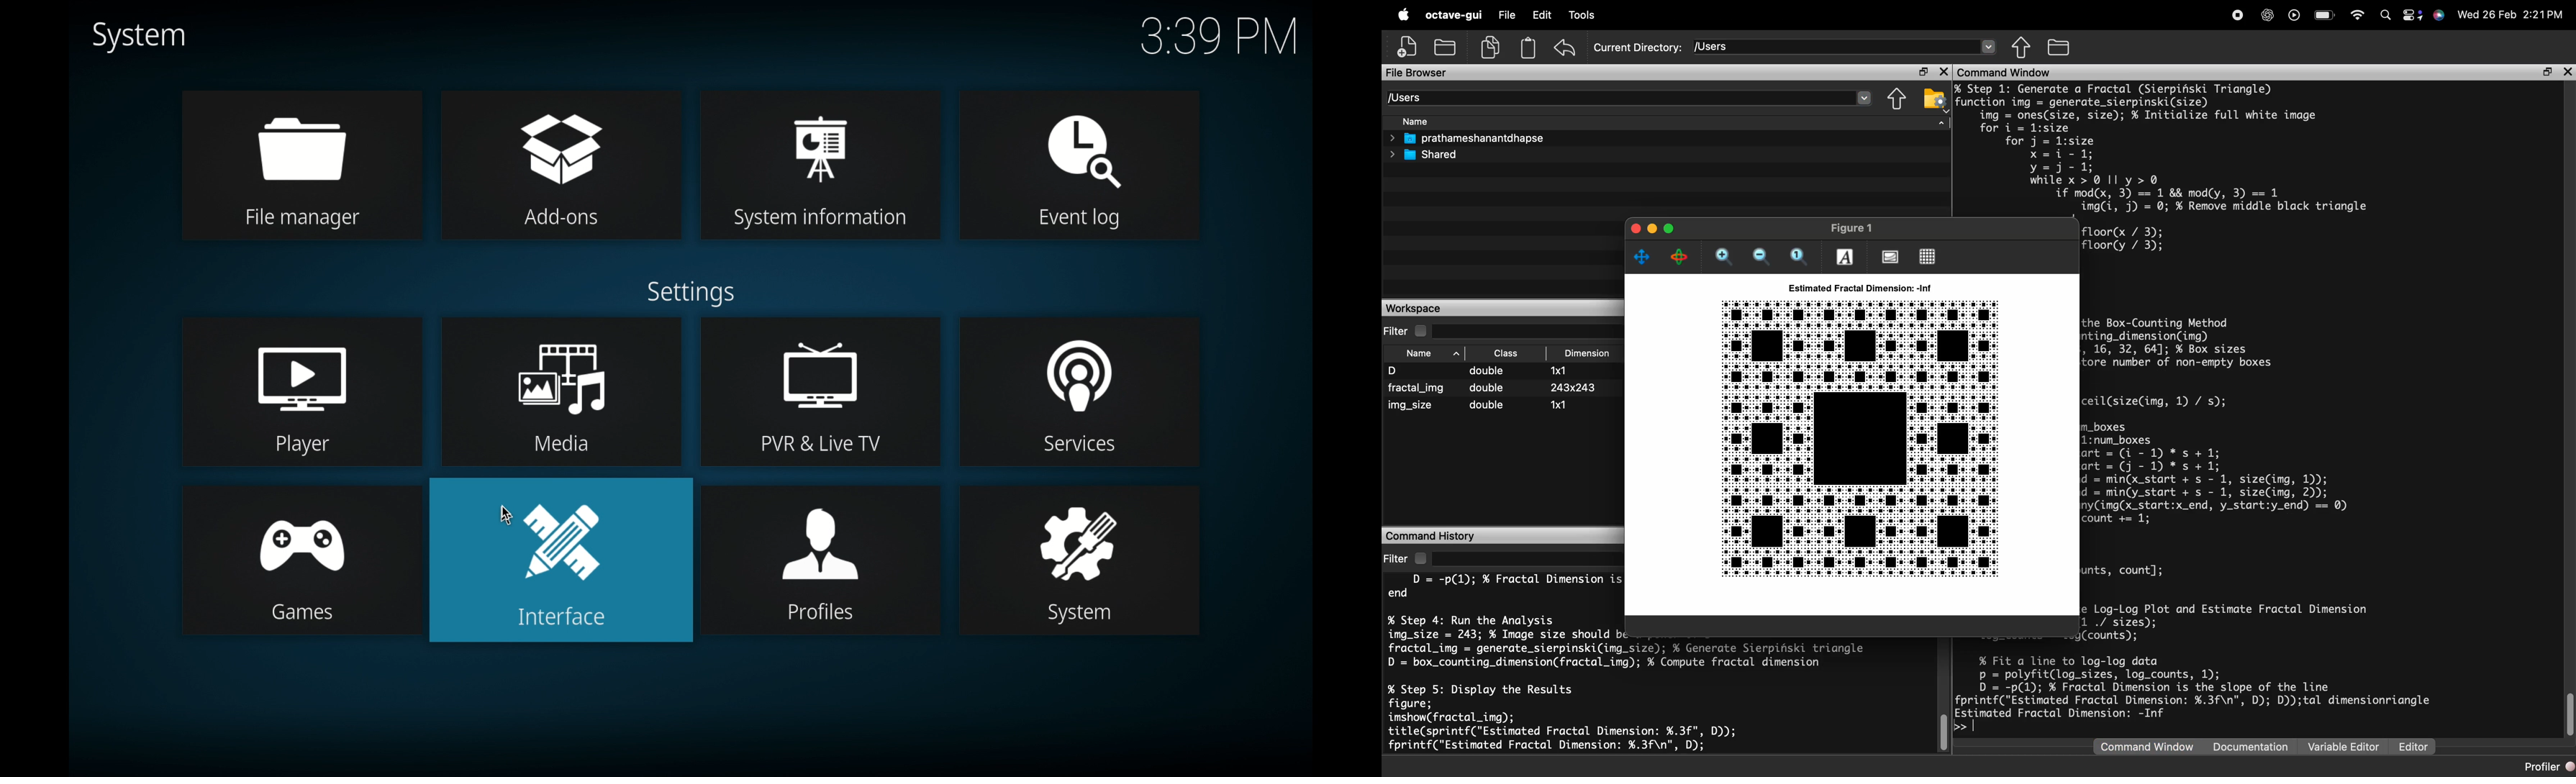  What do you see at coordinates (1935, 99) in the screenshot?
I see `browse your files` at bounding box center [1935, 99].